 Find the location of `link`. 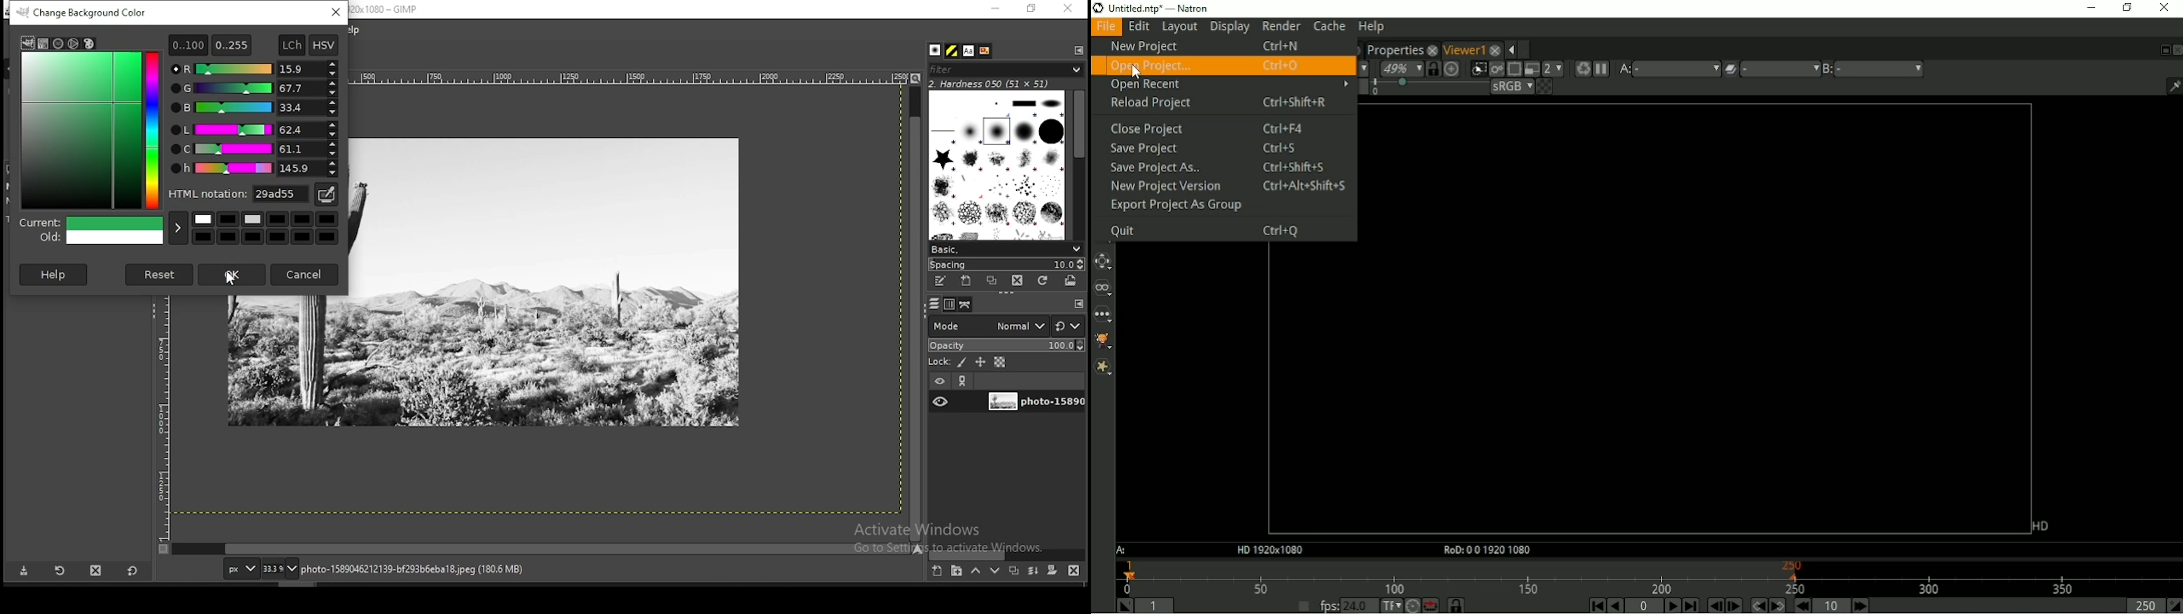

link is located at coordinates (964, 381).